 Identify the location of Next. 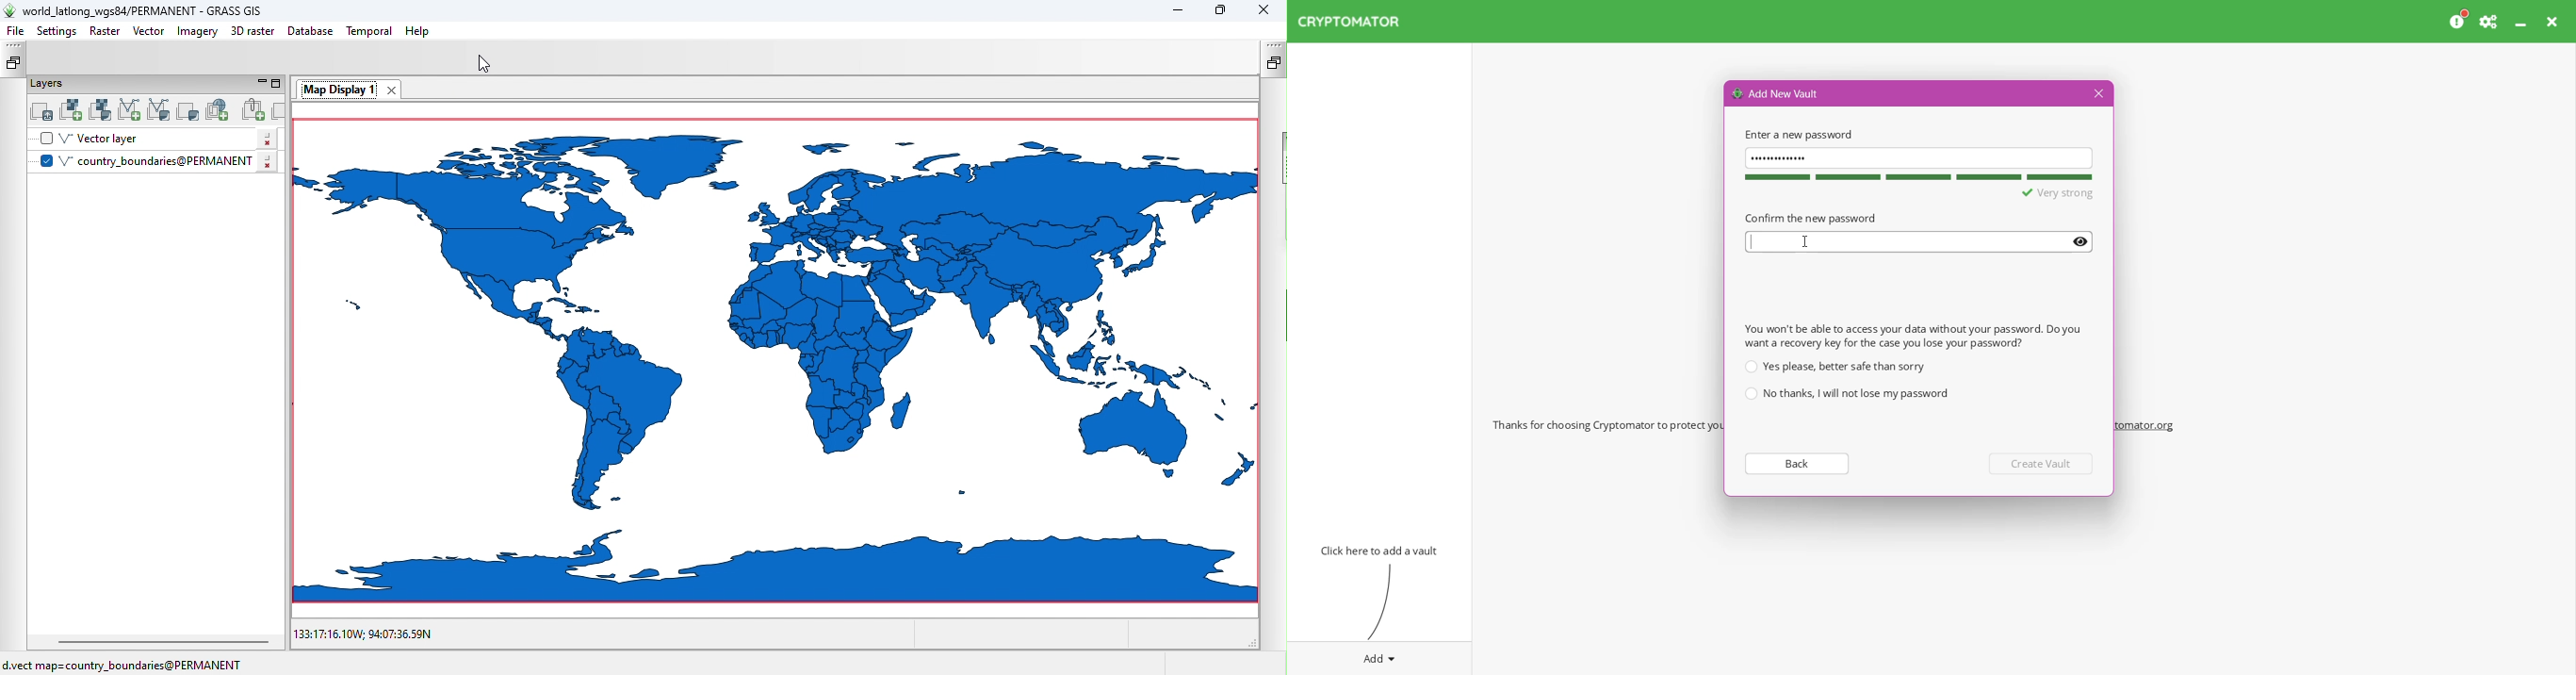
(2043, 463).